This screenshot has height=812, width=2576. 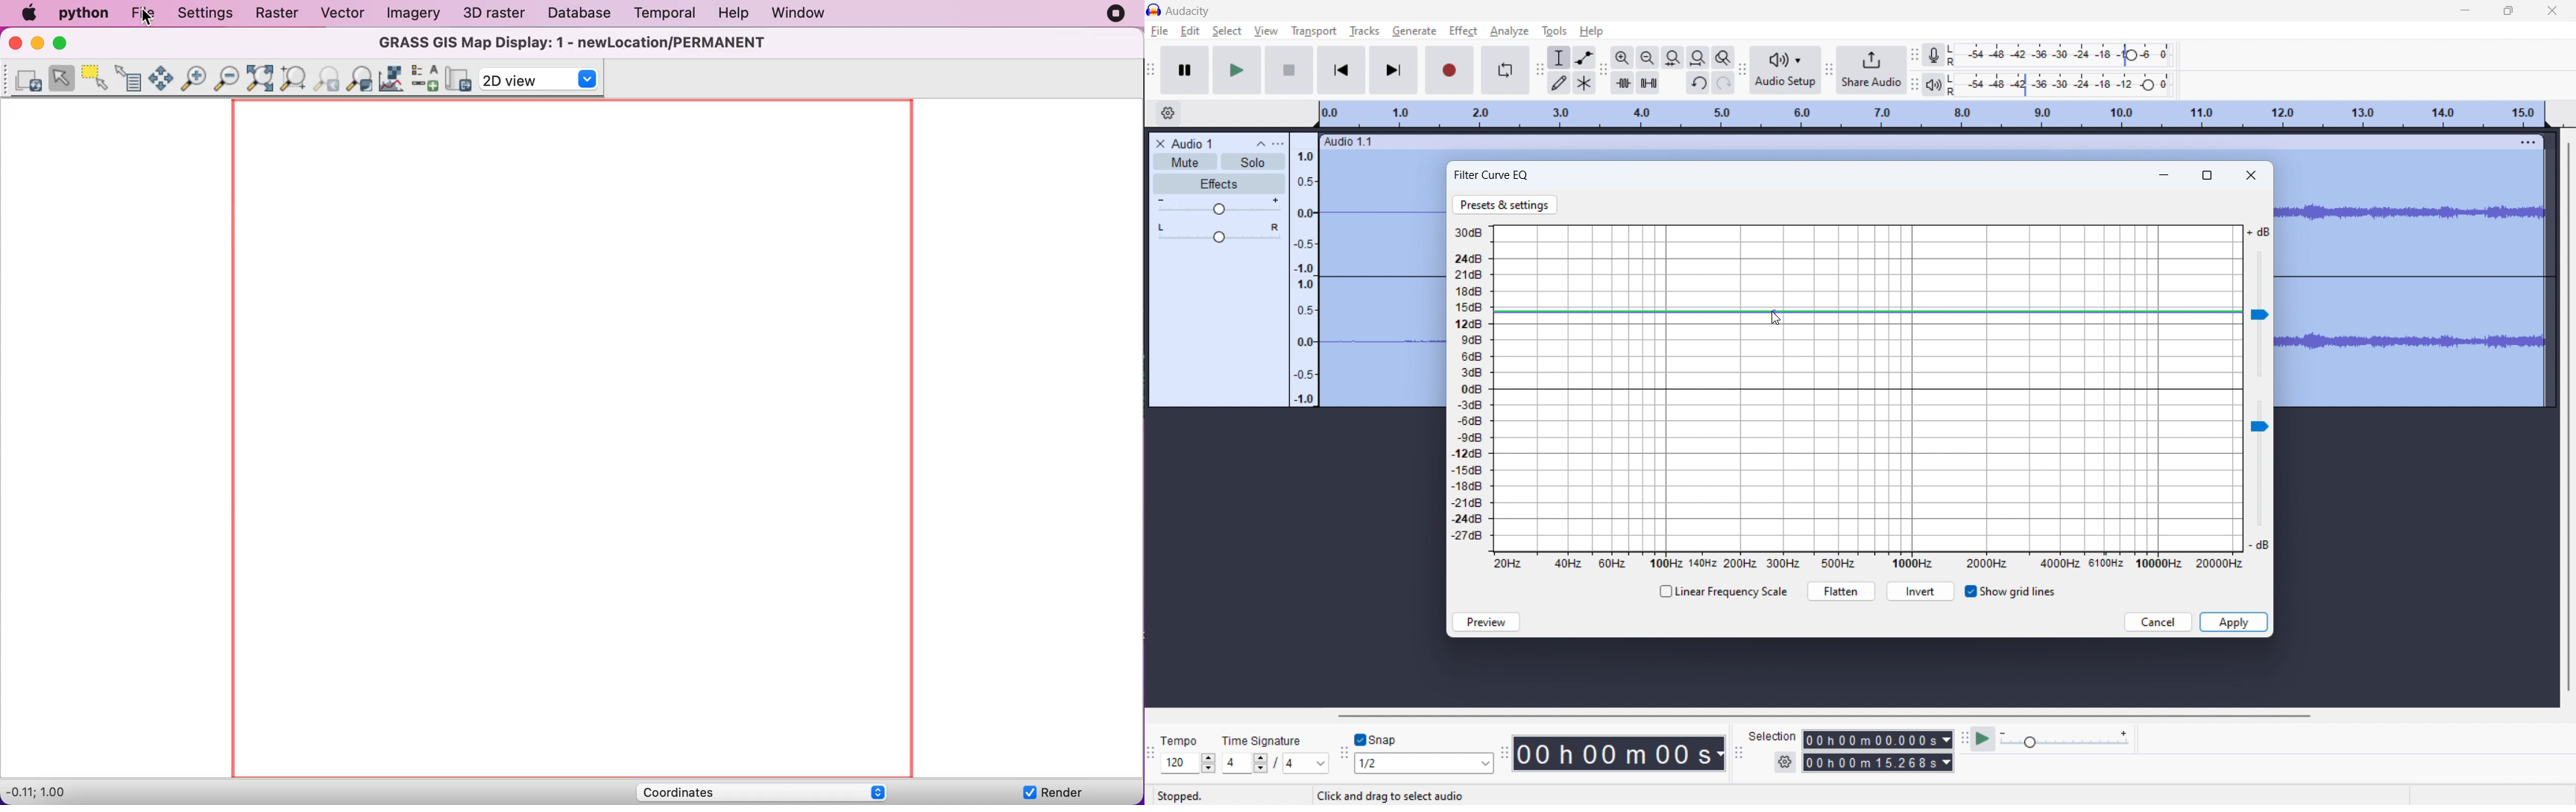 What do you see at coordinates (1275, 763) in the screenshot?
I see `4/4 (select time signature)` at bounding box center [1275, 763].